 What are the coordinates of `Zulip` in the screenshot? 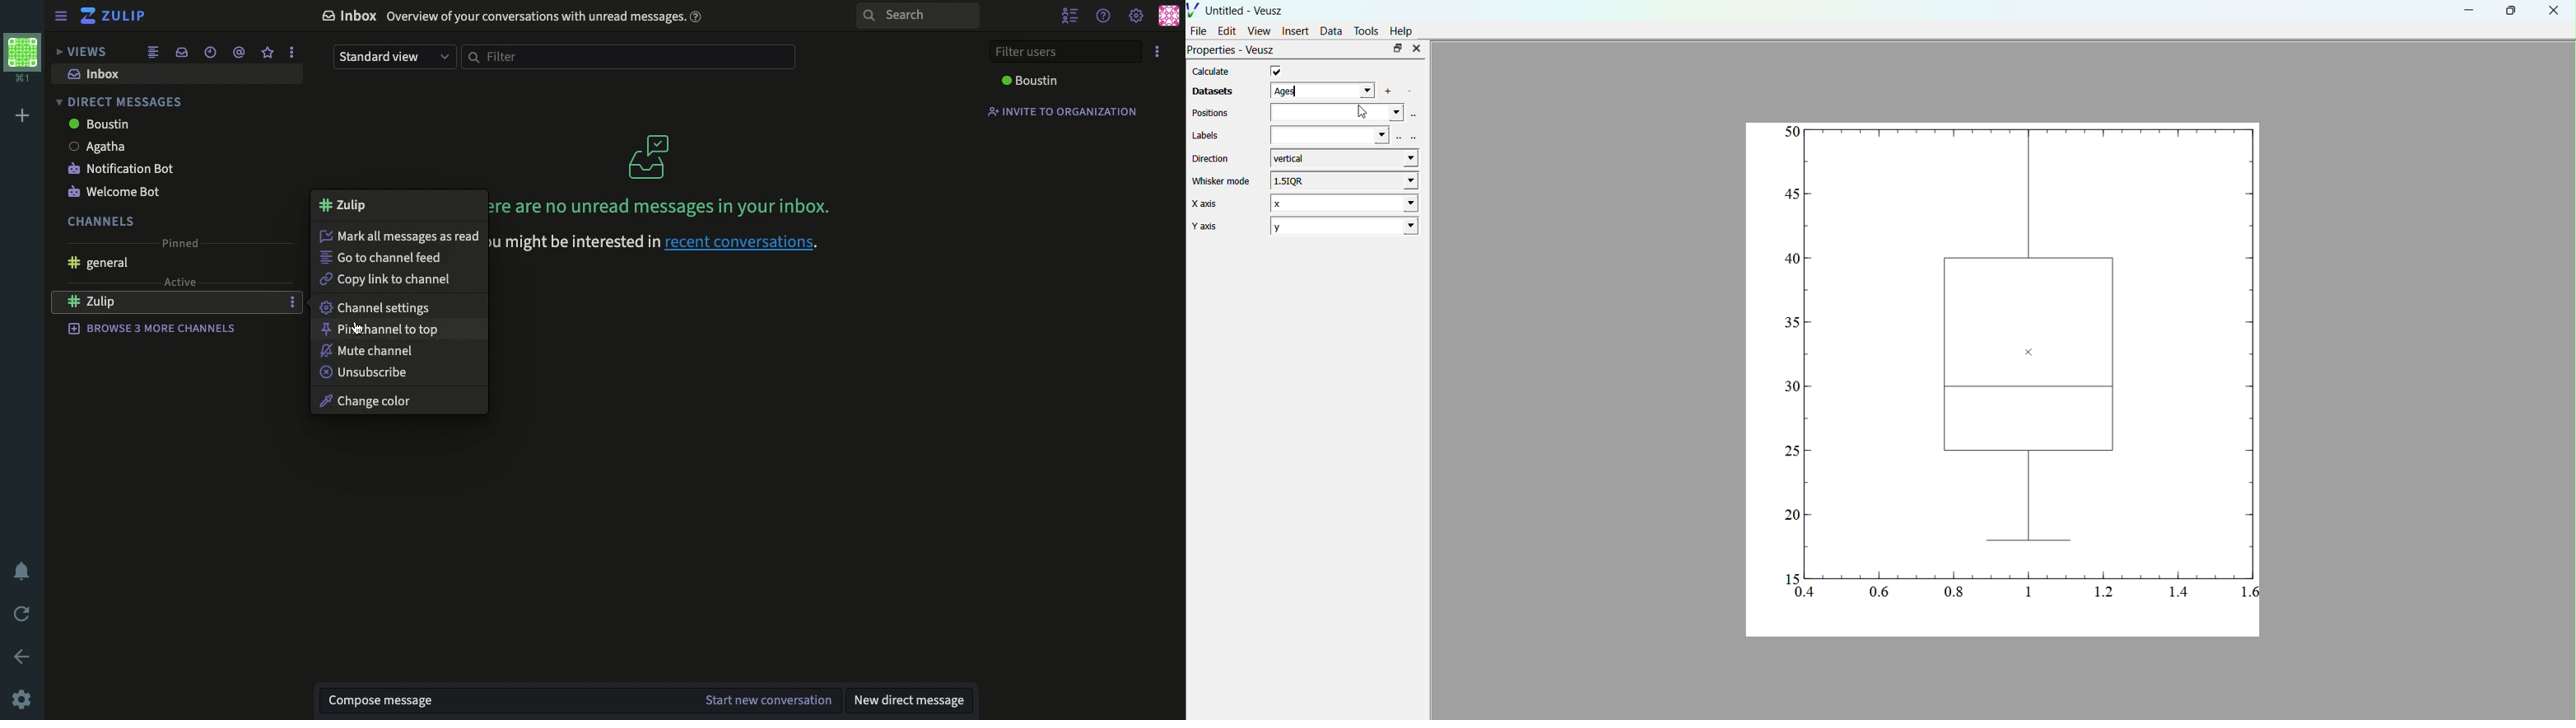 It's located at (116, 16).